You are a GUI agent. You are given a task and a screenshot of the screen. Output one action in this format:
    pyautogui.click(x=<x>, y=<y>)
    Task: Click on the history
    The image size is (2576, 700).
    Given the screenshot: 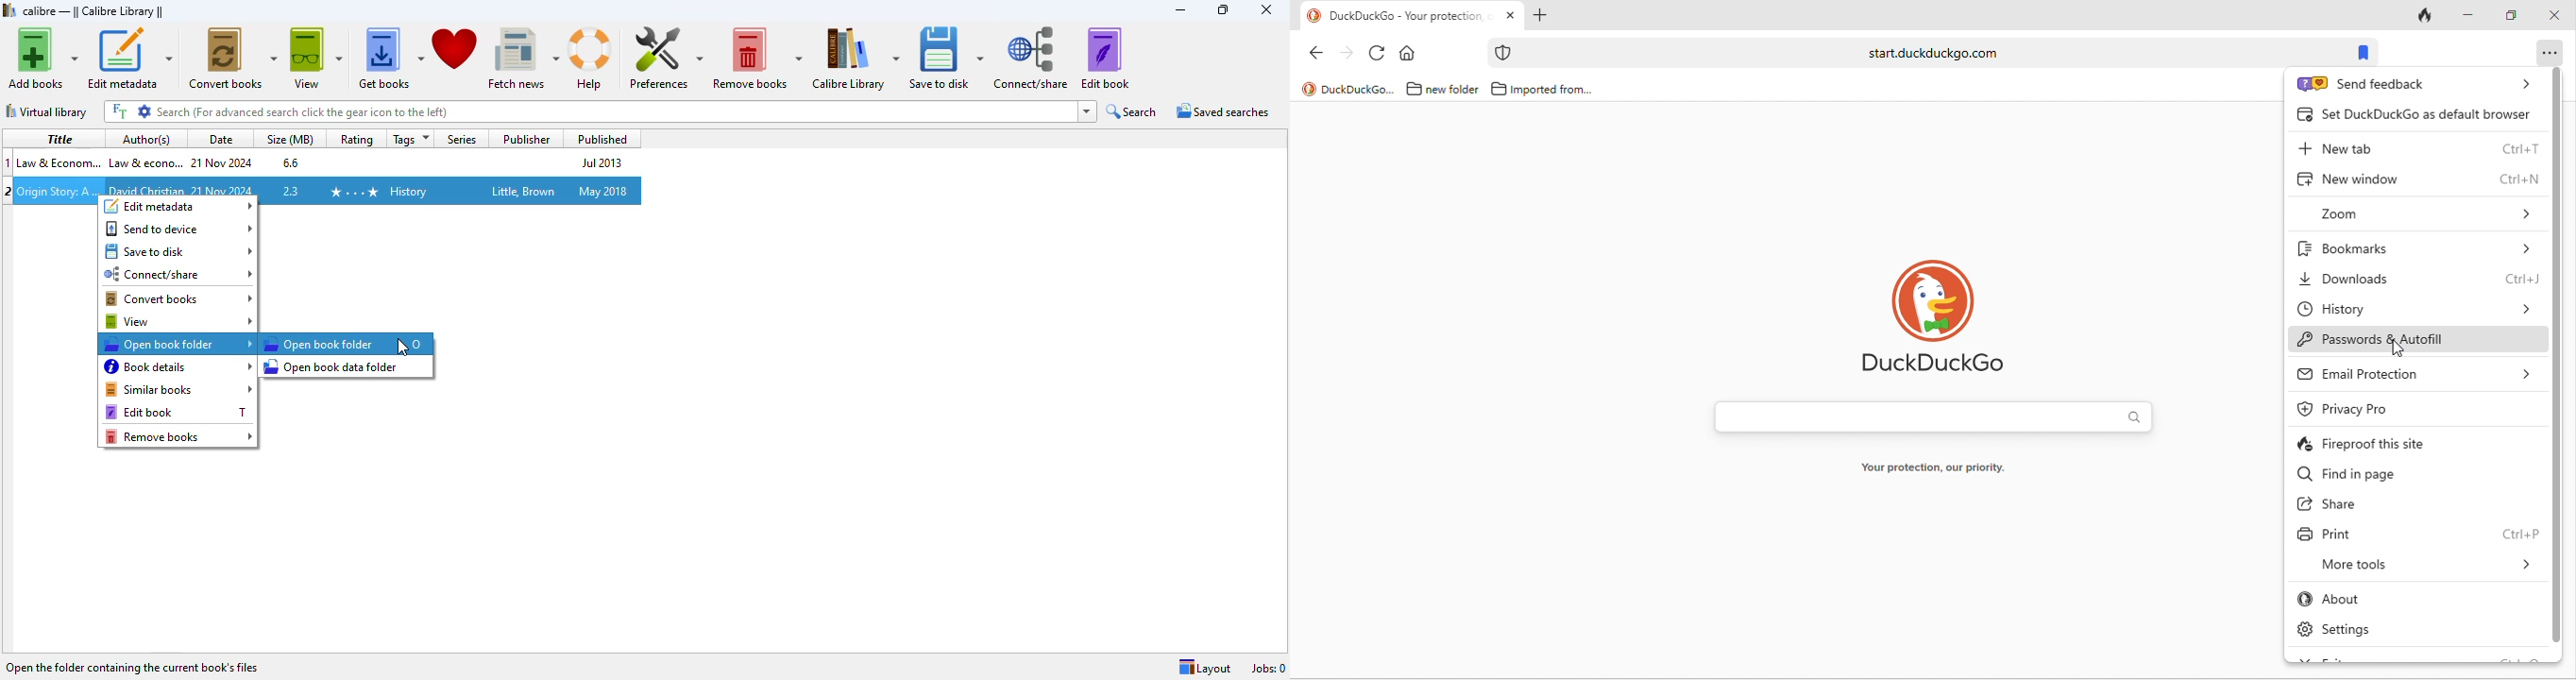 What is the action you would take?
    pyautogui.click(x=2413, y=314)
    